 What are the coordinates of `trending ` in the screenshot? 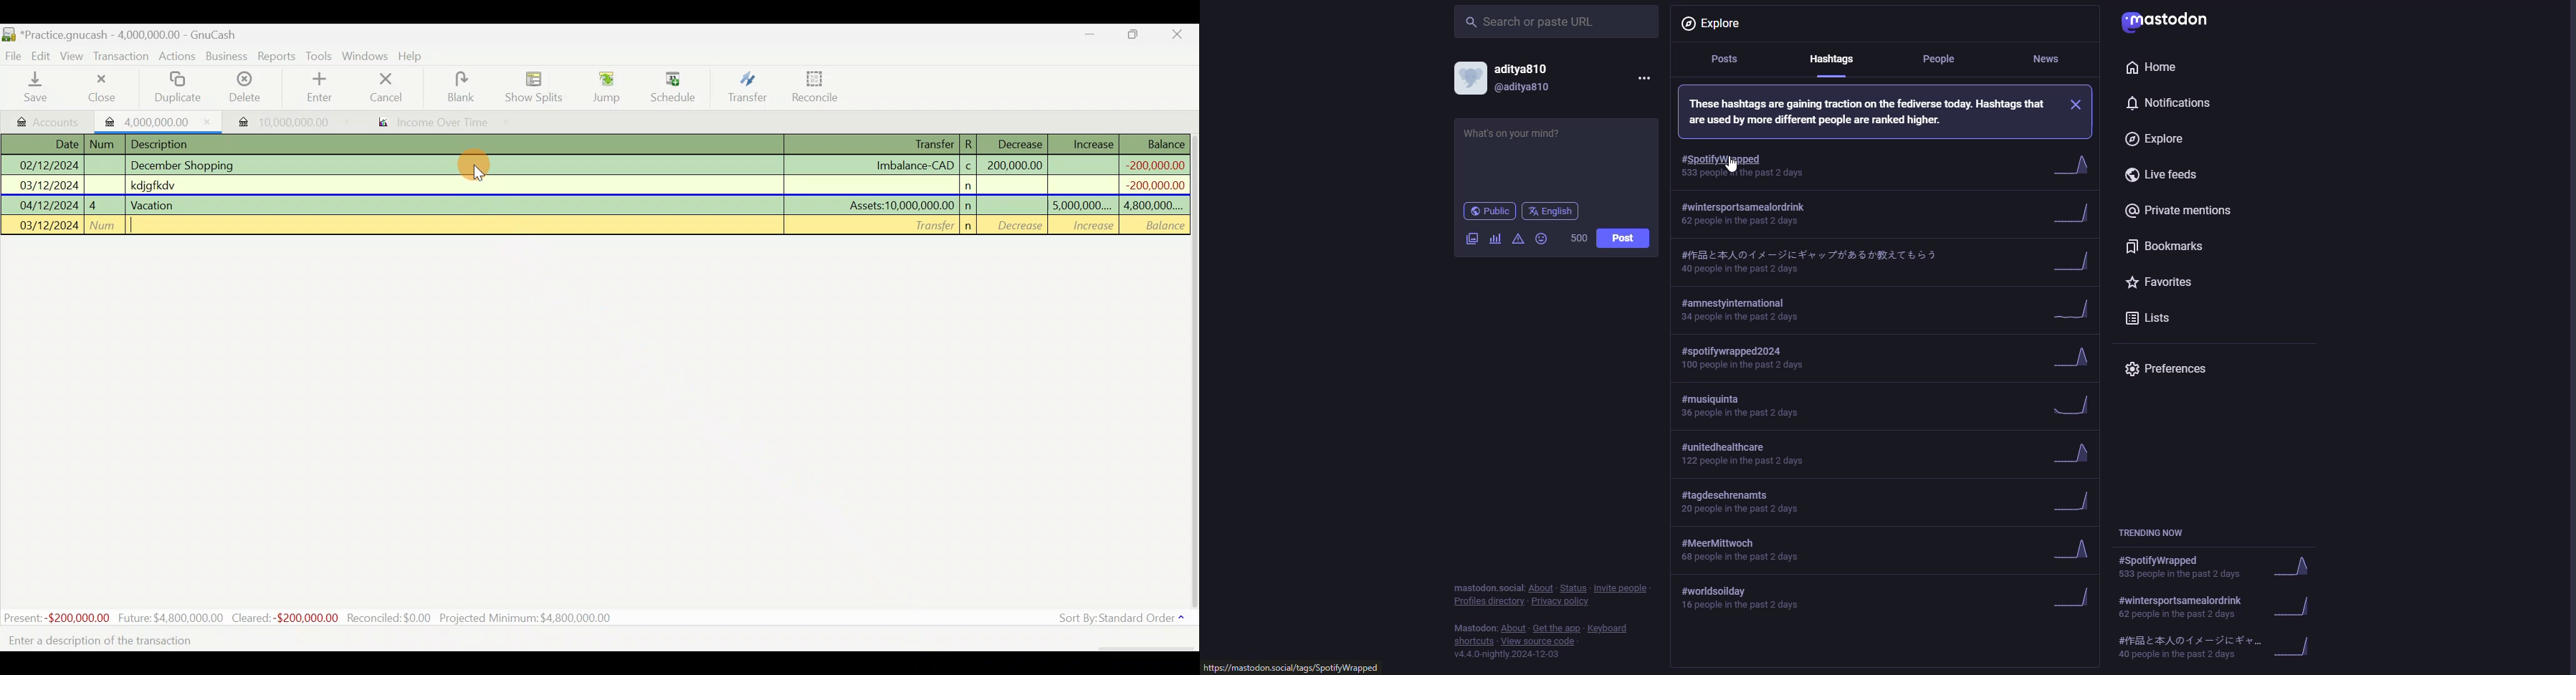 It's located at (2211, 646).